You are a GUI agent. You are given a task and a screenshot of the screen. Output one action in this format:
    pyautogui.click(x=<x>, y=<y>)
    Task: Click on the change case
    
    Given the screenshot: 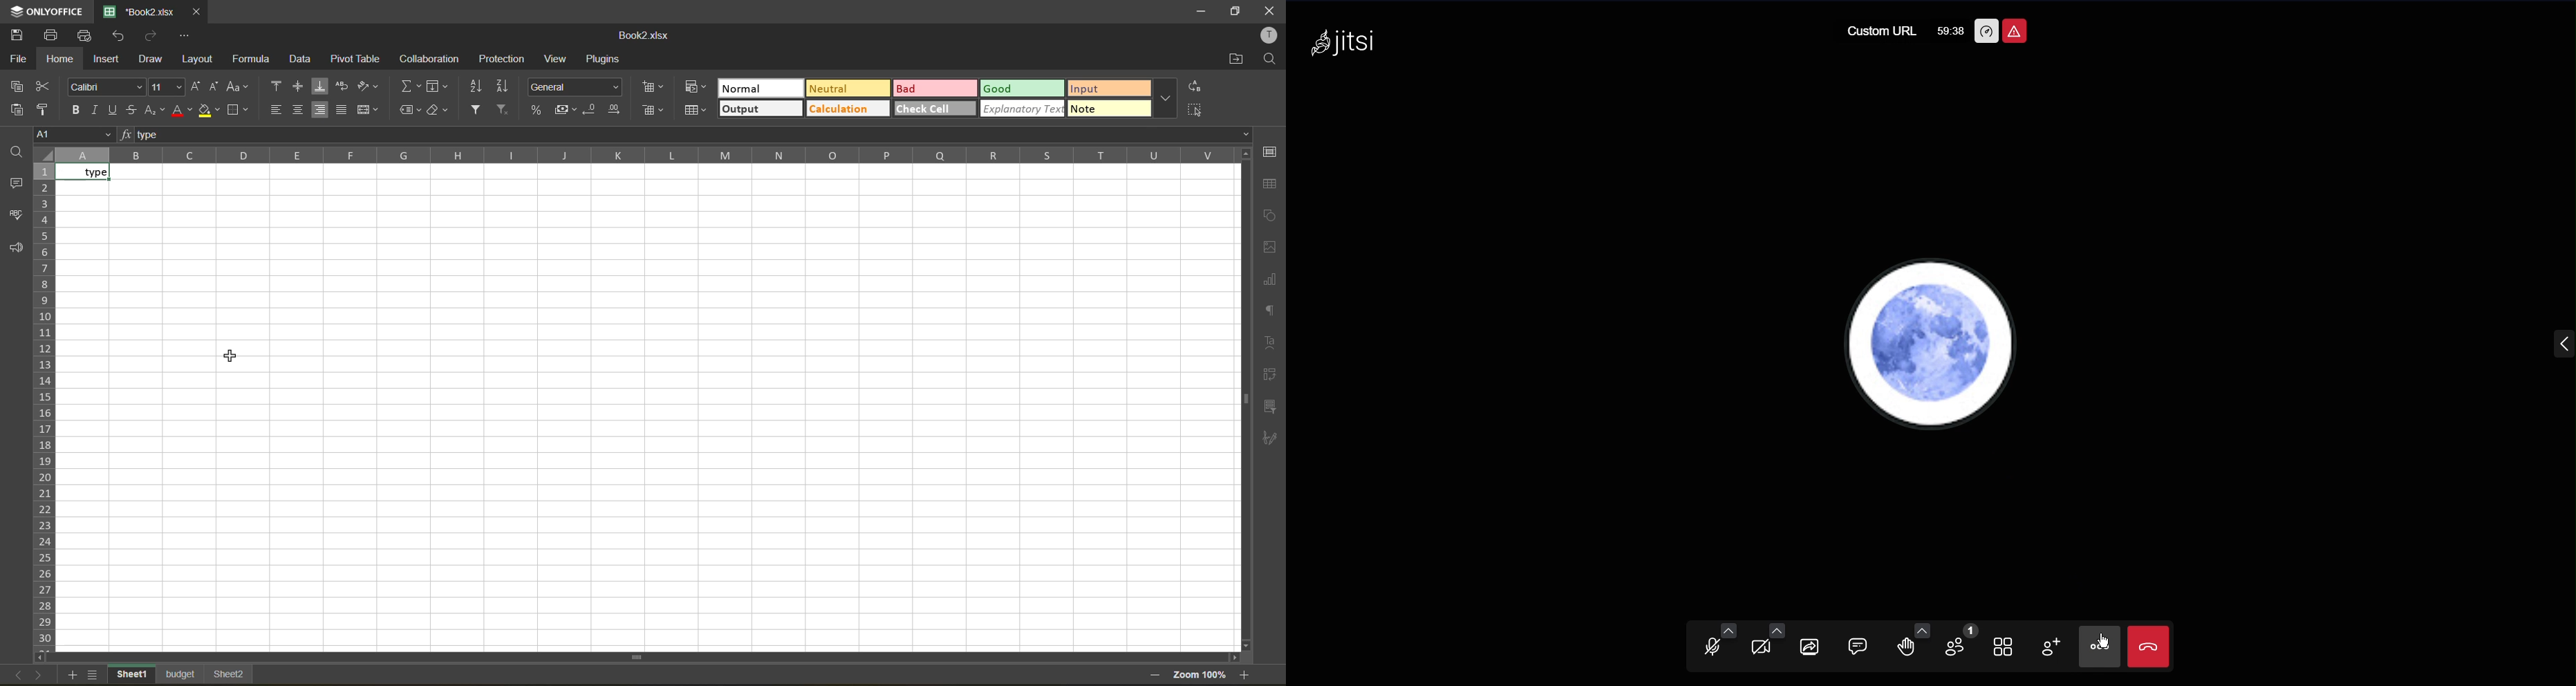 What is the action you would take?
    pyautogui.click(x=236, y=88)
    